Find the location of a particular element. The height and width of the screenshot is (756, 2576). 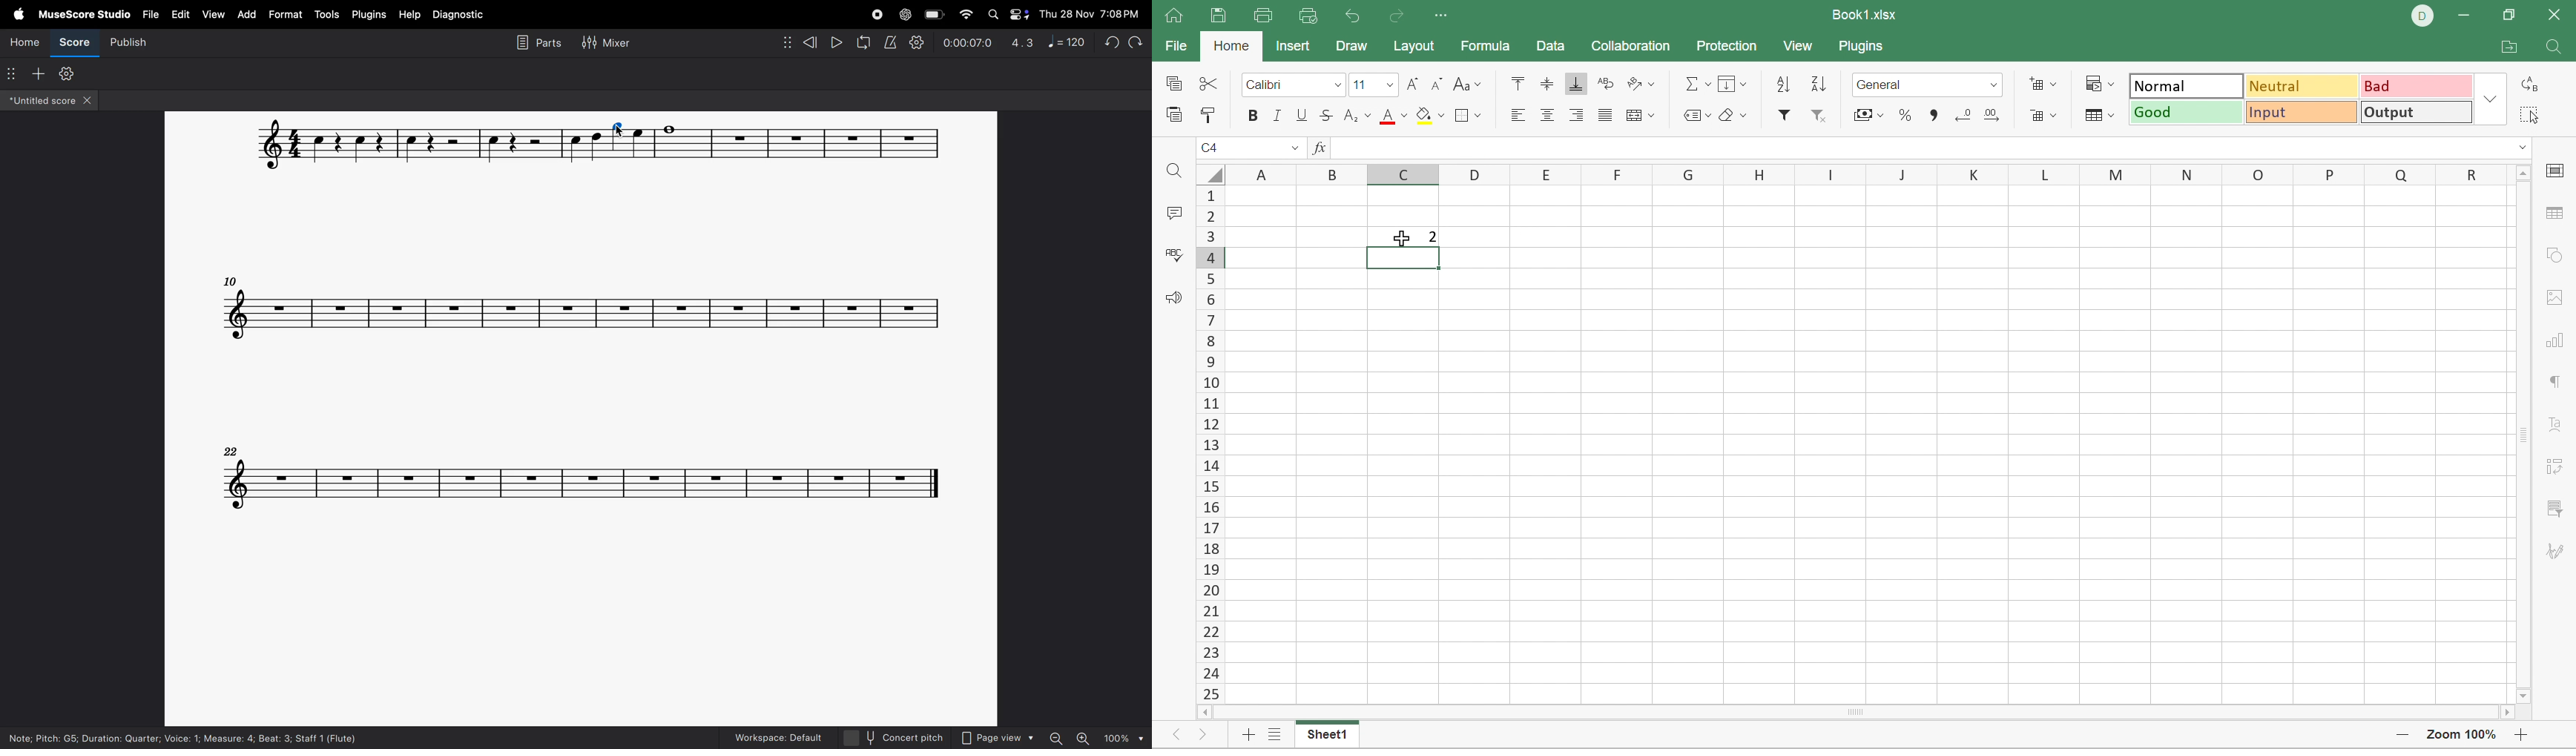

Align center is located at coordinates (1549, 115).